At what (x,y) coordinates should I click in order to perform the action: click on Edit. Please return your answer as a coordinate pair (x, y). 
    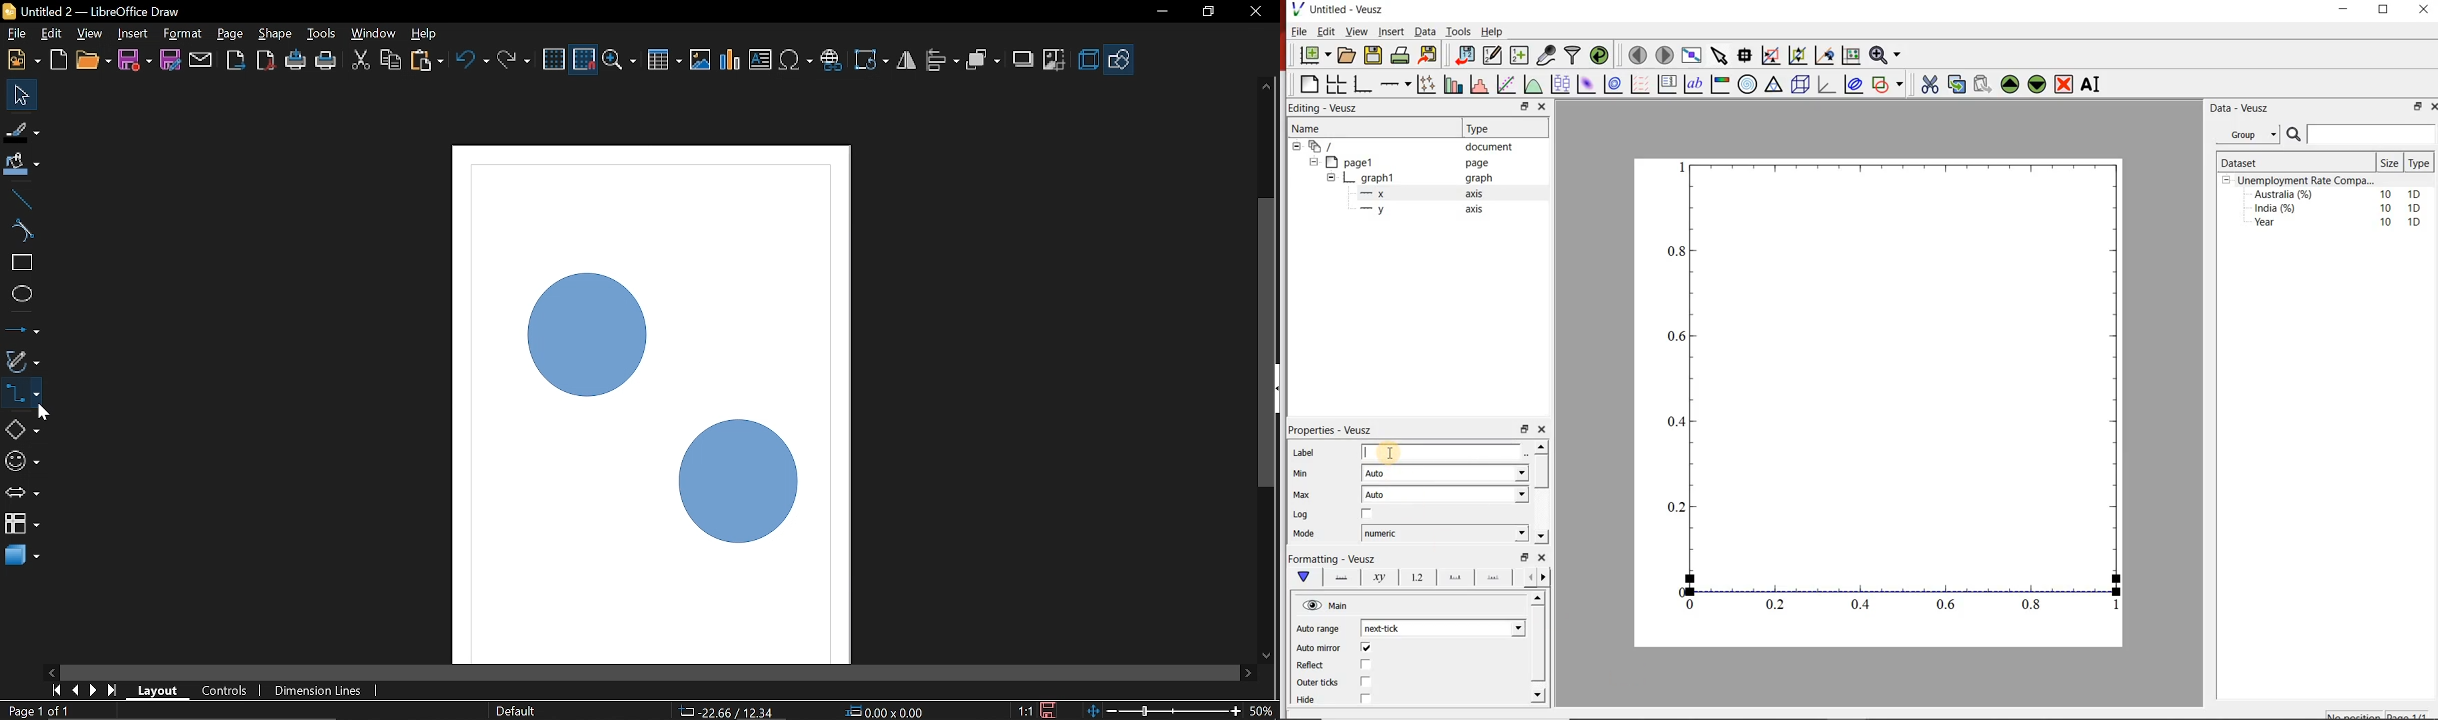
    Looking at the image, I should click on (1324, 31).